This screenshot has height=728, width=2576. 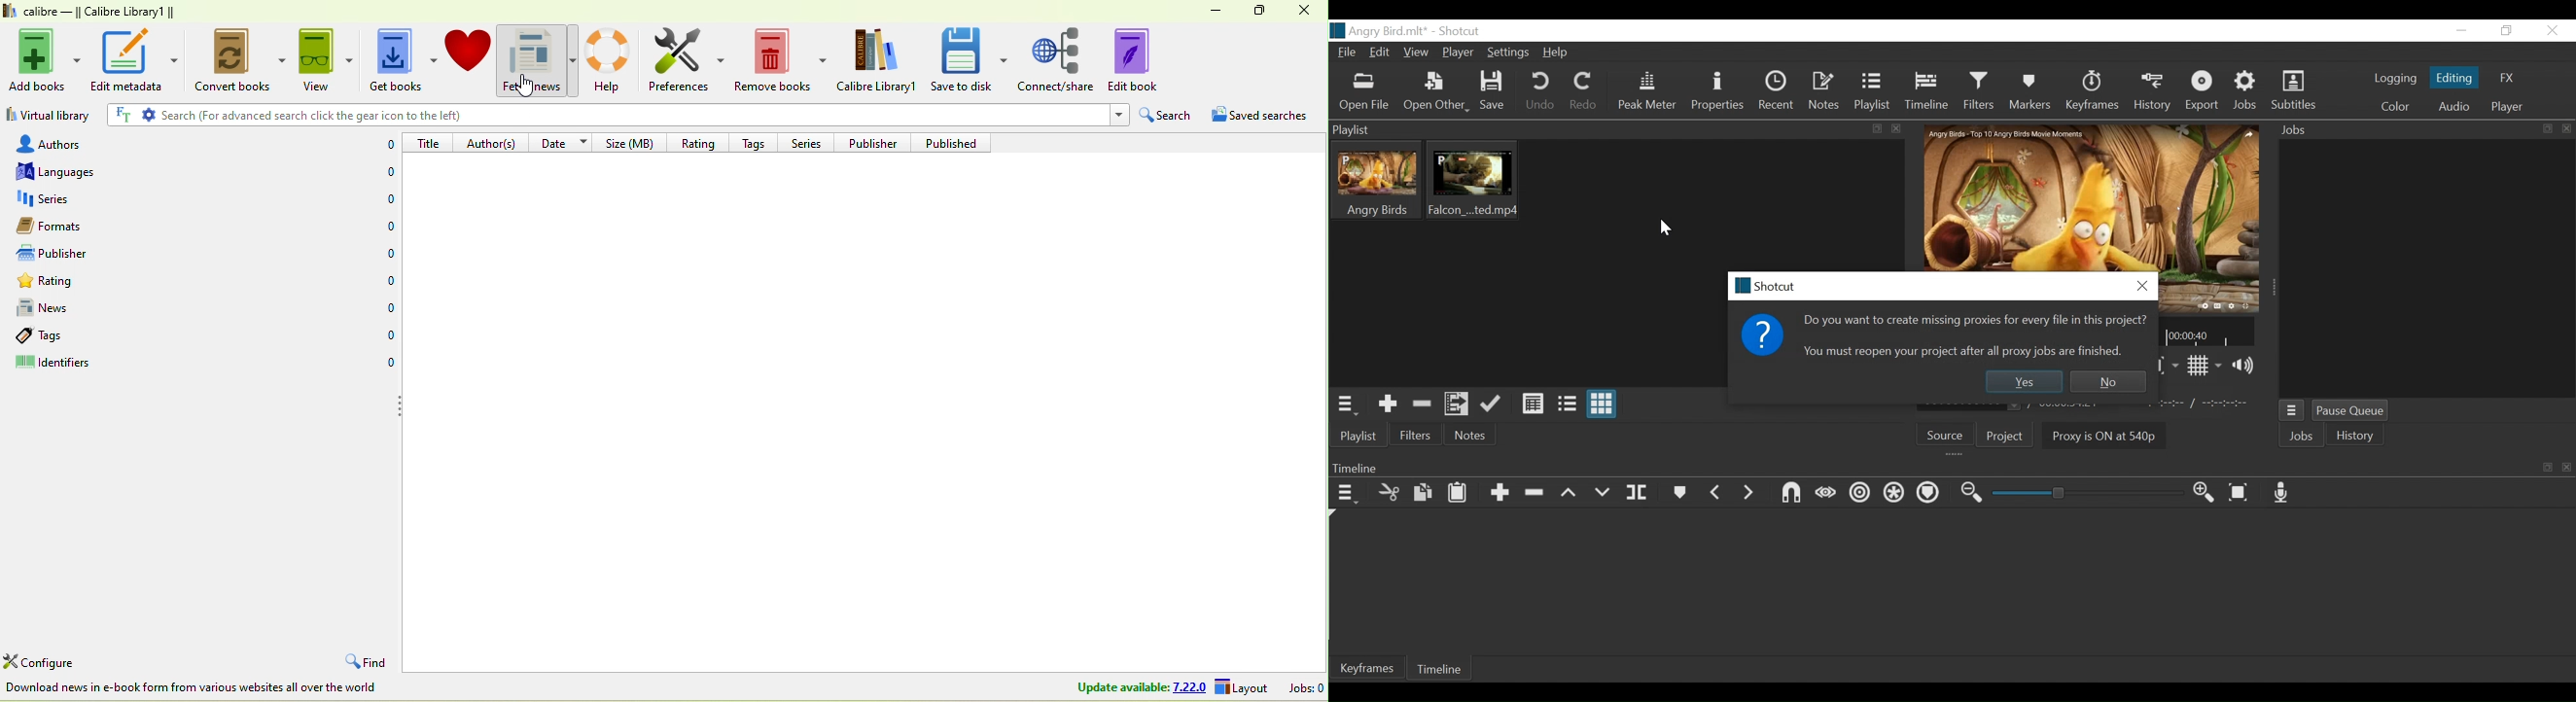 I want to click on fetch news, so click(x=529, y=59).